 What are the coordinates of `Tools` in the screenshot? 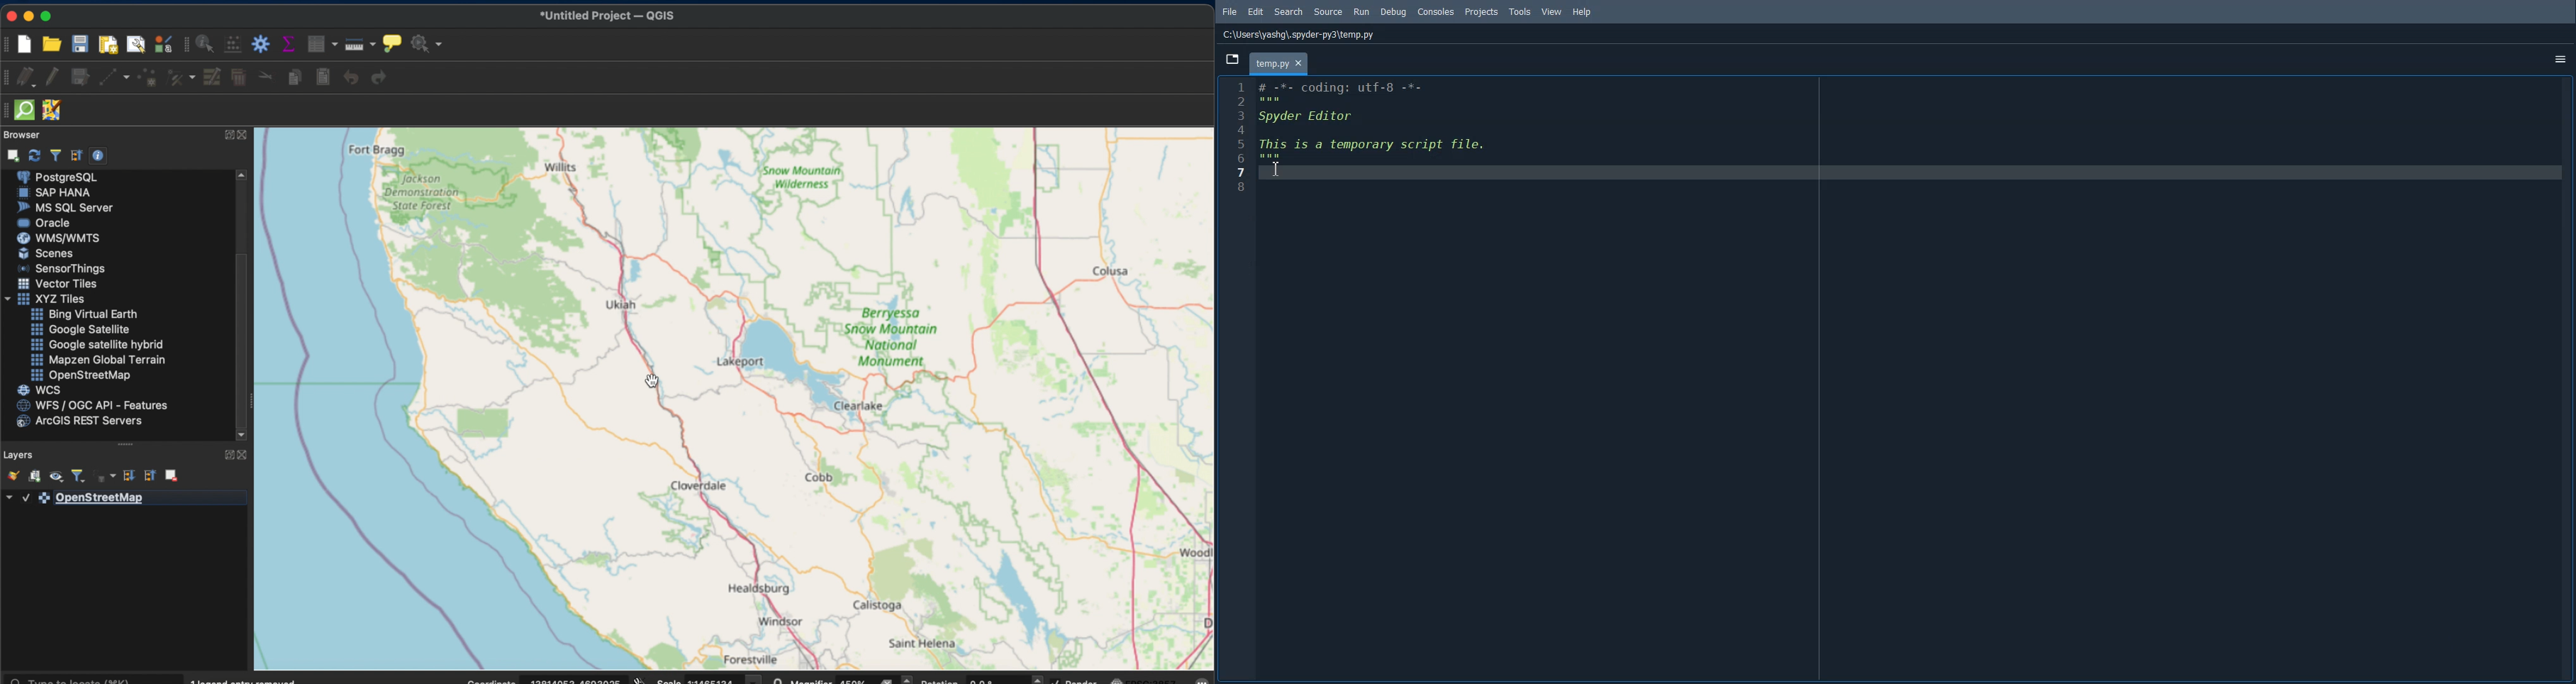 It's located at (1522, 12).